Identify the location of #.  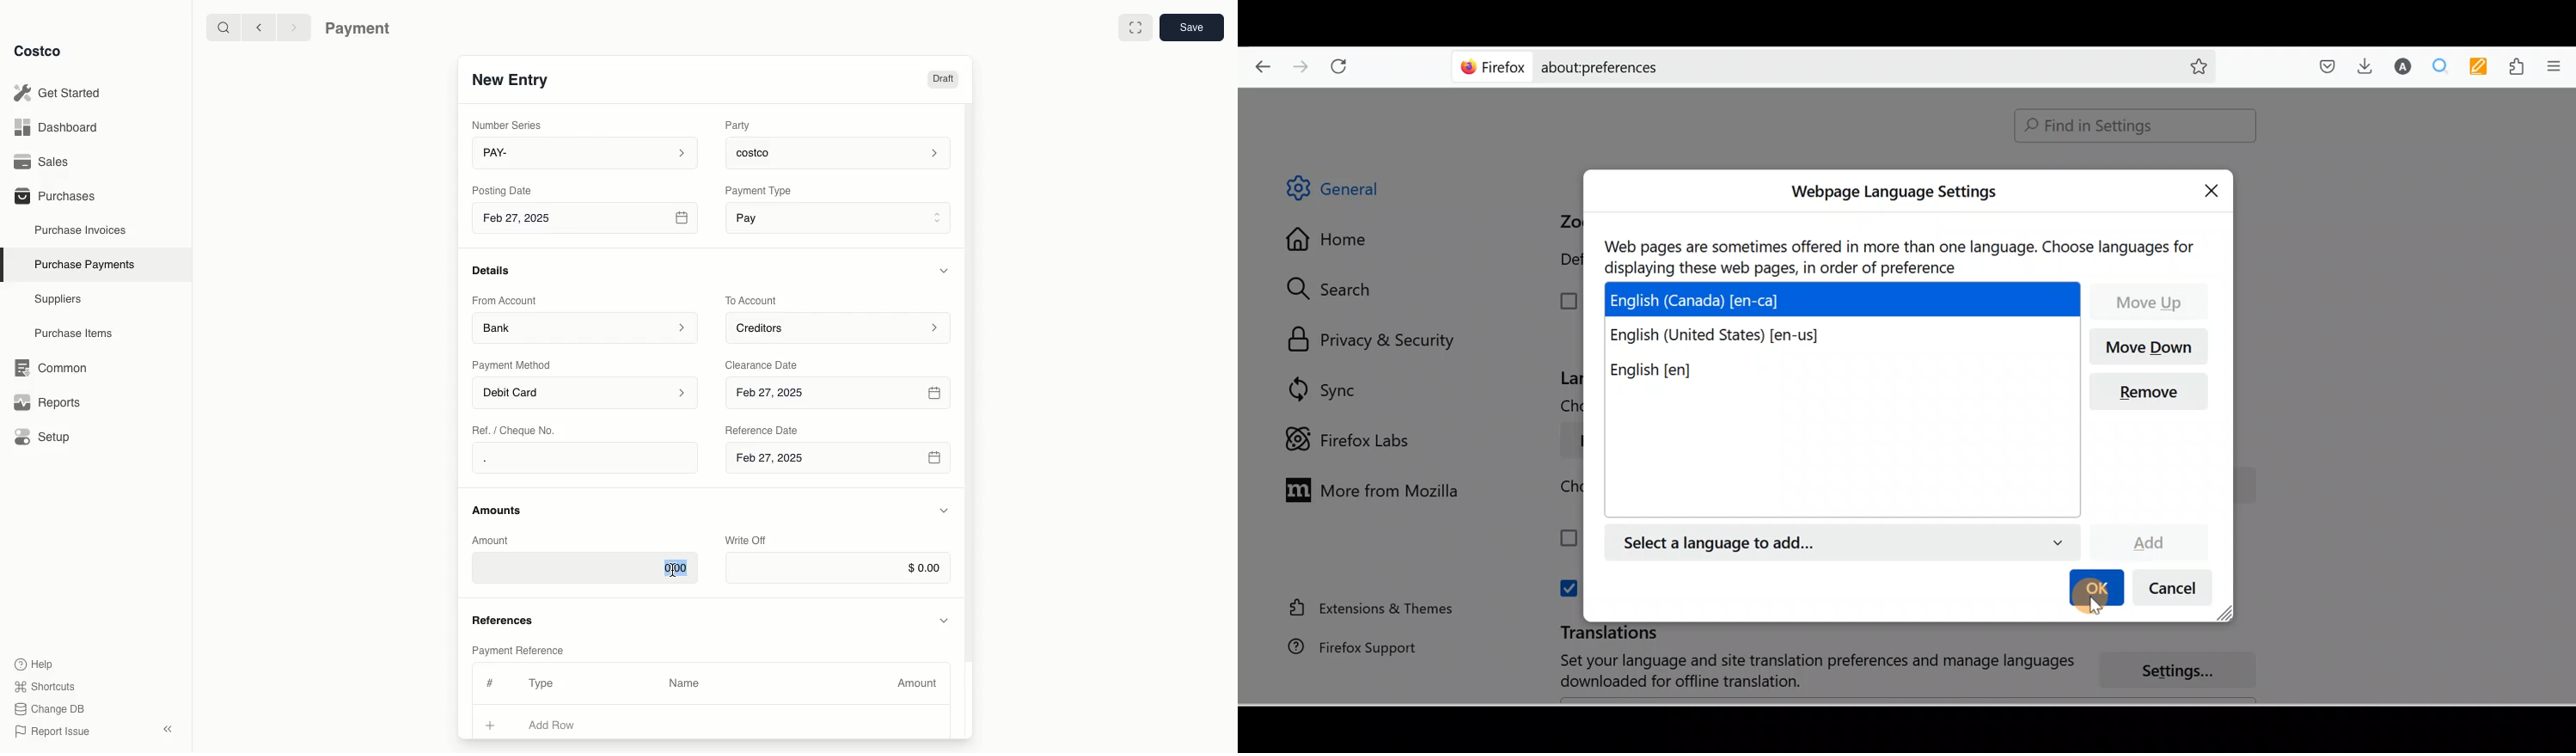
(487, 681).